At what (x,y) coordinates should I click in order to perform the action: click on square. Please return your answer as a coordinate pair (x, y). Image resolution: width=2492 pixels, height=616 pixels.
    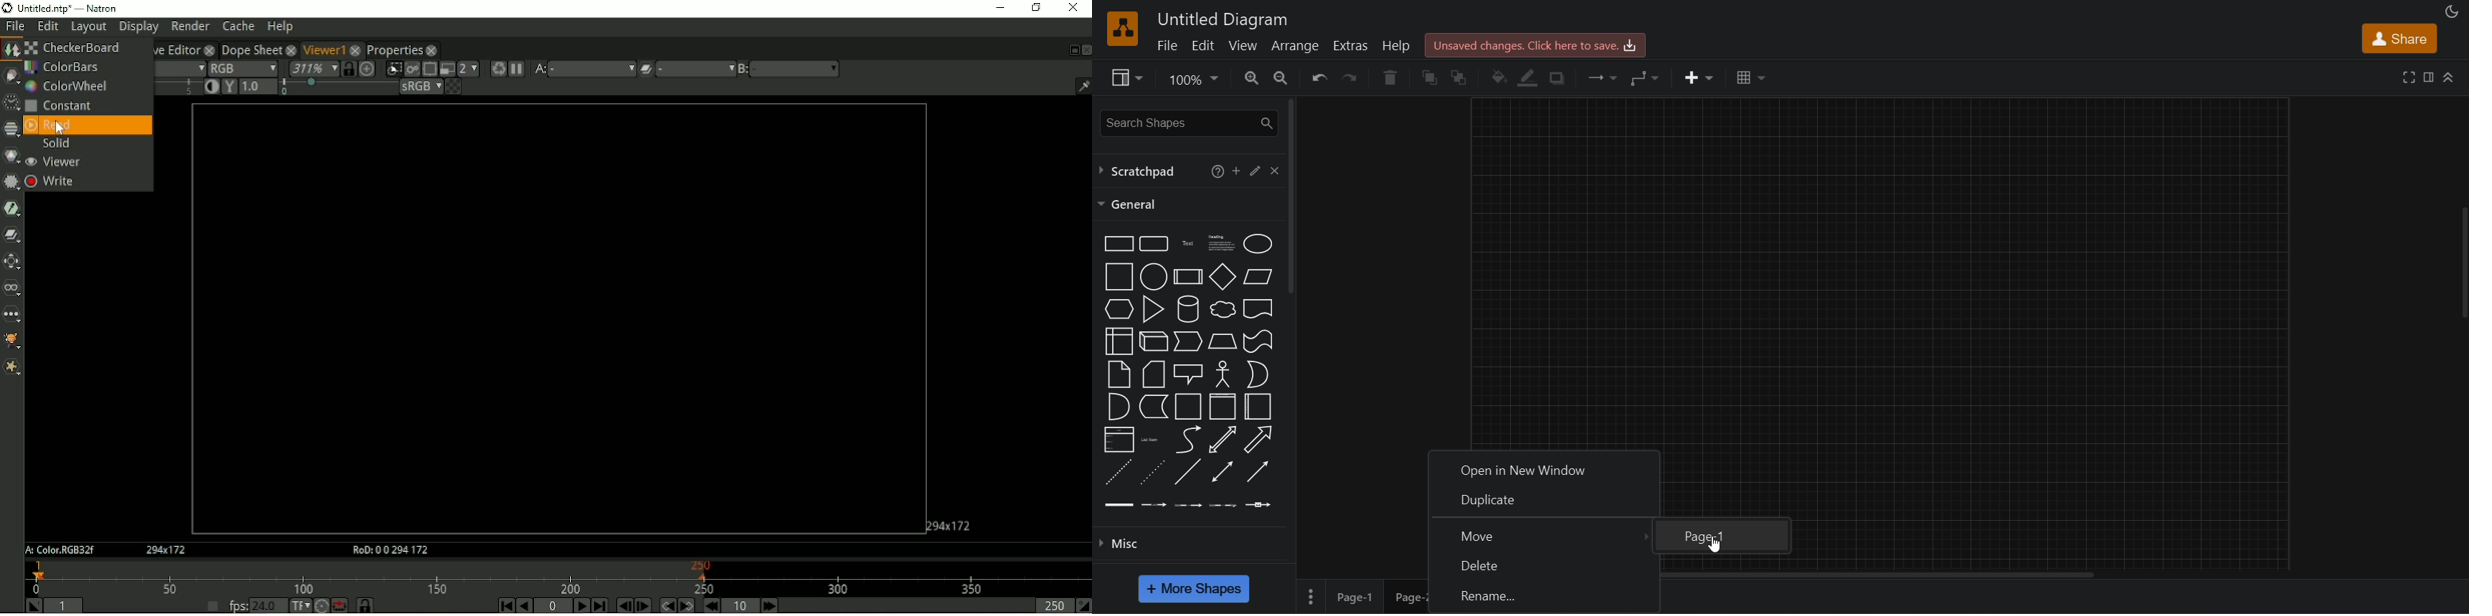
    Looking at the image, I should click on (1117, 277).